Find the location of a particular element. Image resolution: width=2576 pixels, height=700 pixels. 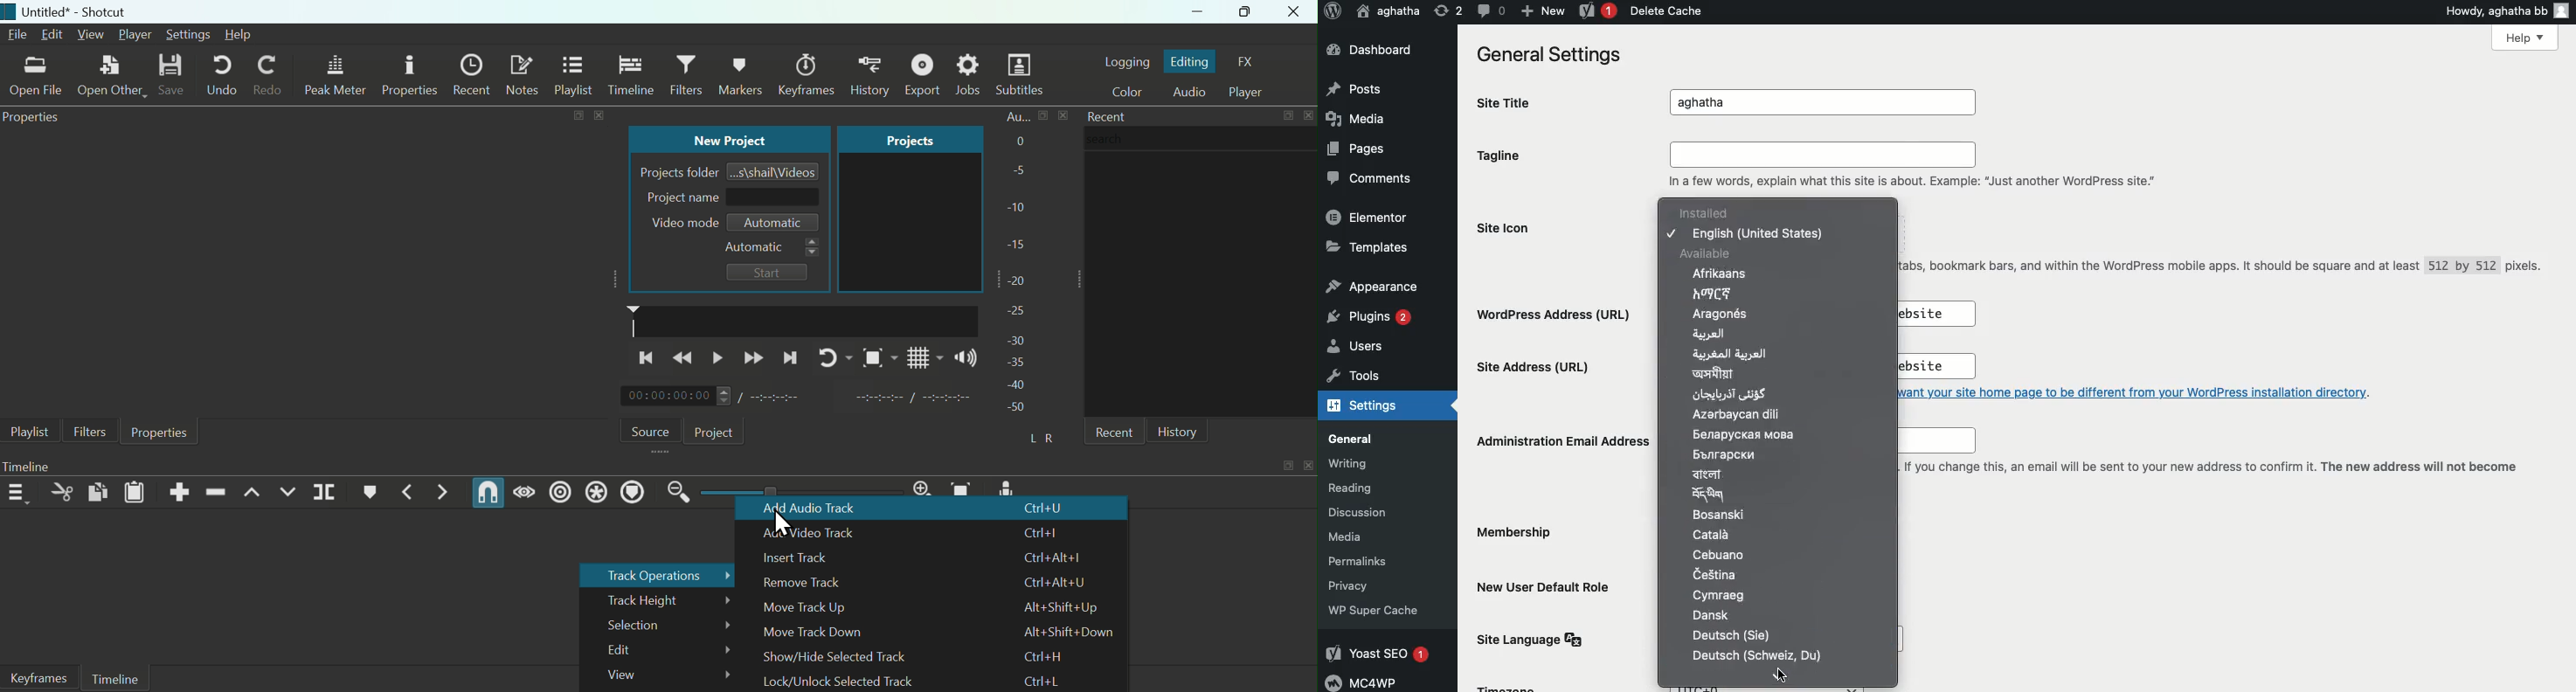

Tagline is located at coordinates (1505, 156).